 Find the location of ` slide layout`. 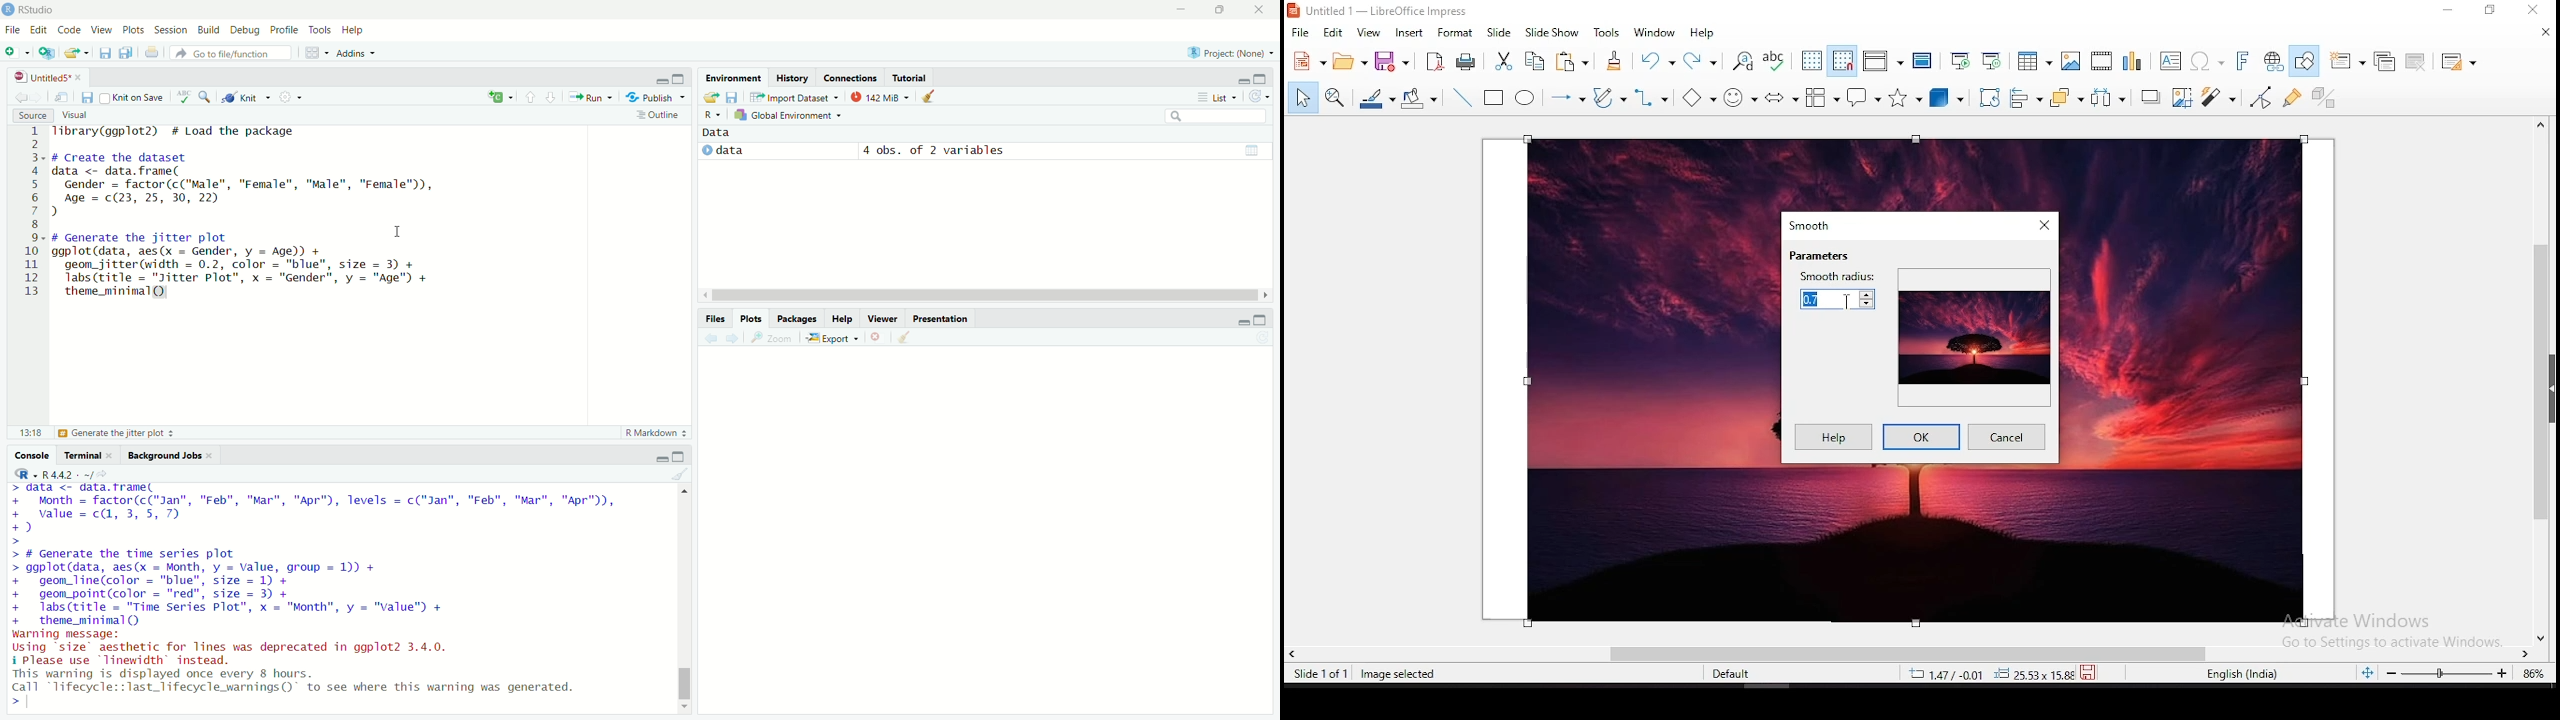

 slide layout is located at coordinates (2458, 62).